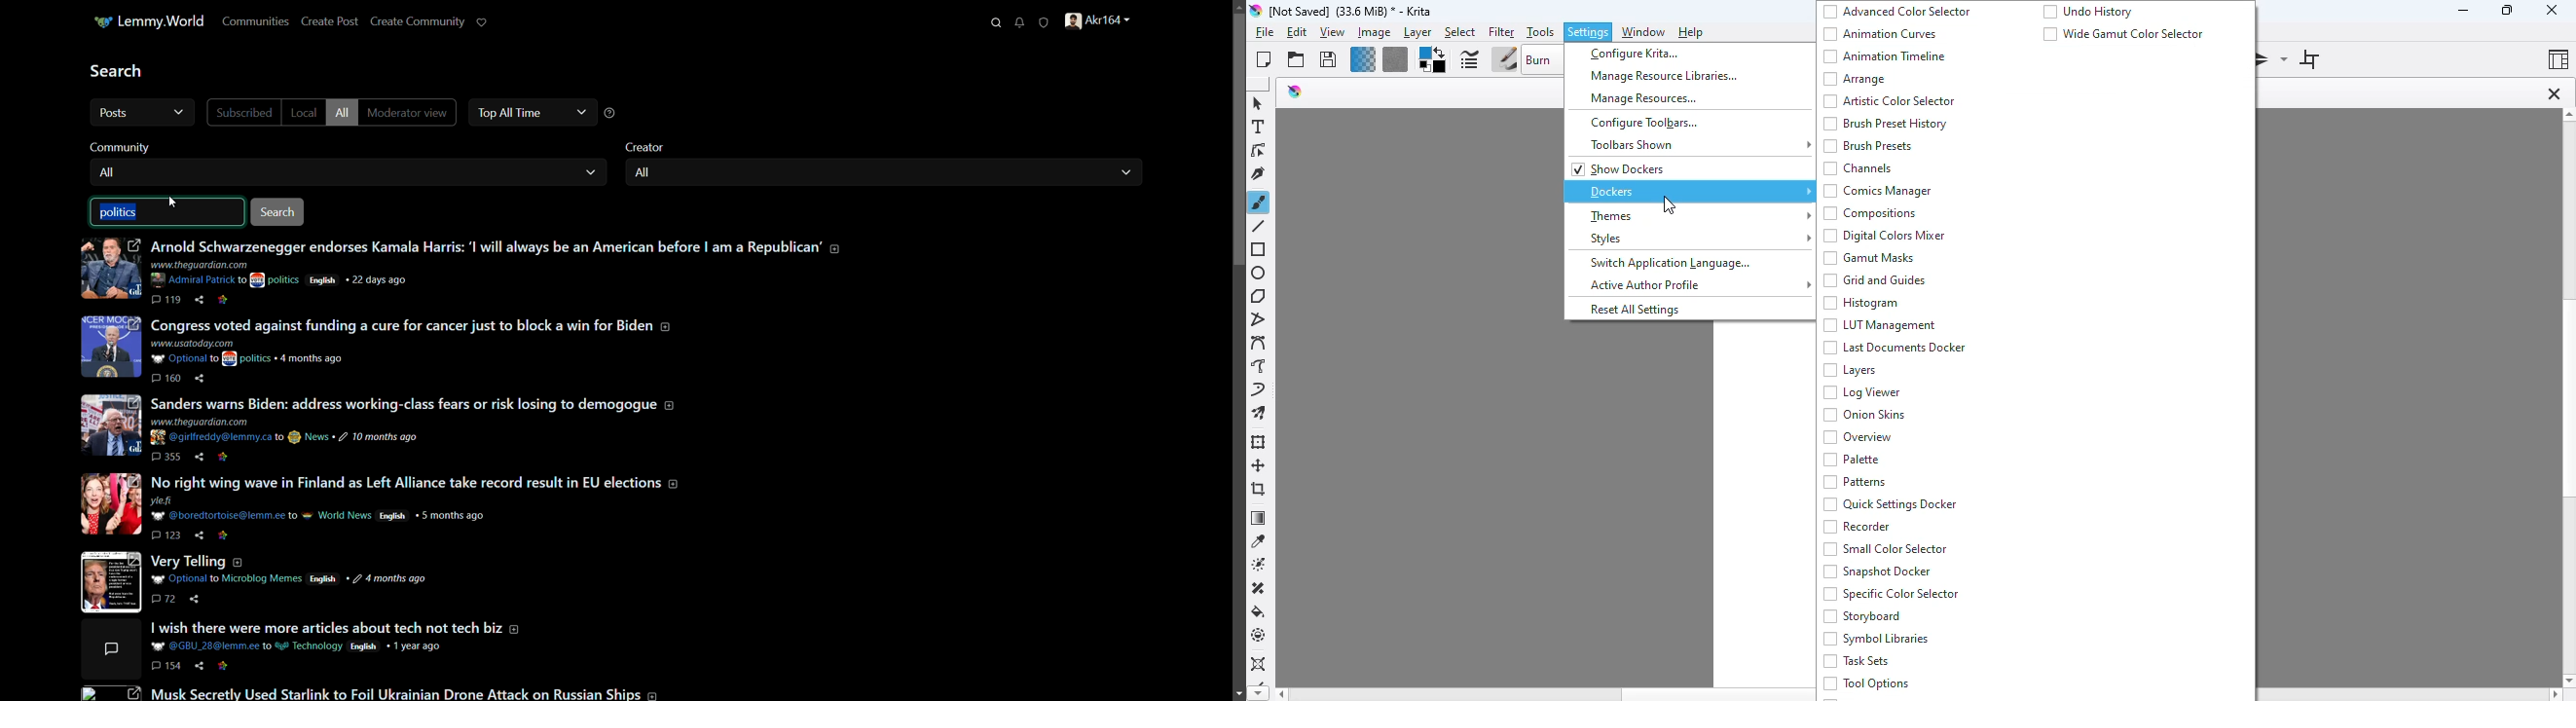 The height and width of the screenshot is (728, 2576). What do you see at coordinates (1261, 226) in the screenshot?
I see `line tool` at bounding box center [1261, 226].